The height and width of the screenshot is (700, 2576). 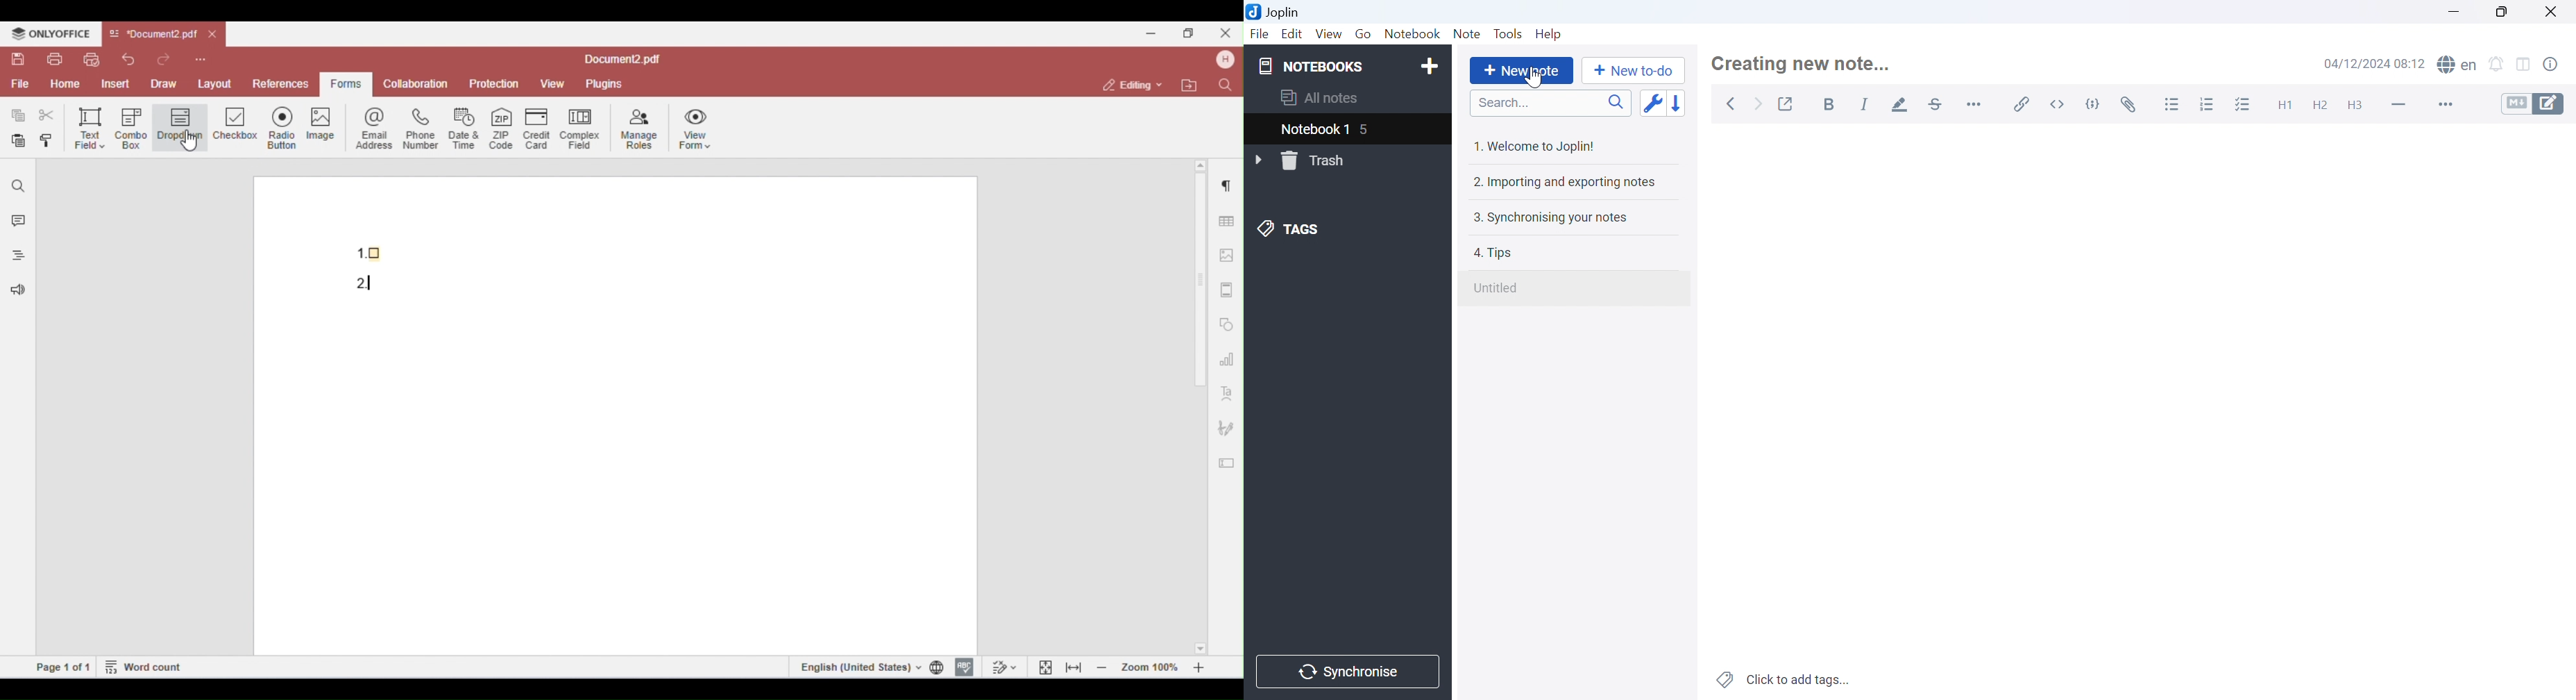 I want to click on Heading 1, so click(x=2284, y=104).